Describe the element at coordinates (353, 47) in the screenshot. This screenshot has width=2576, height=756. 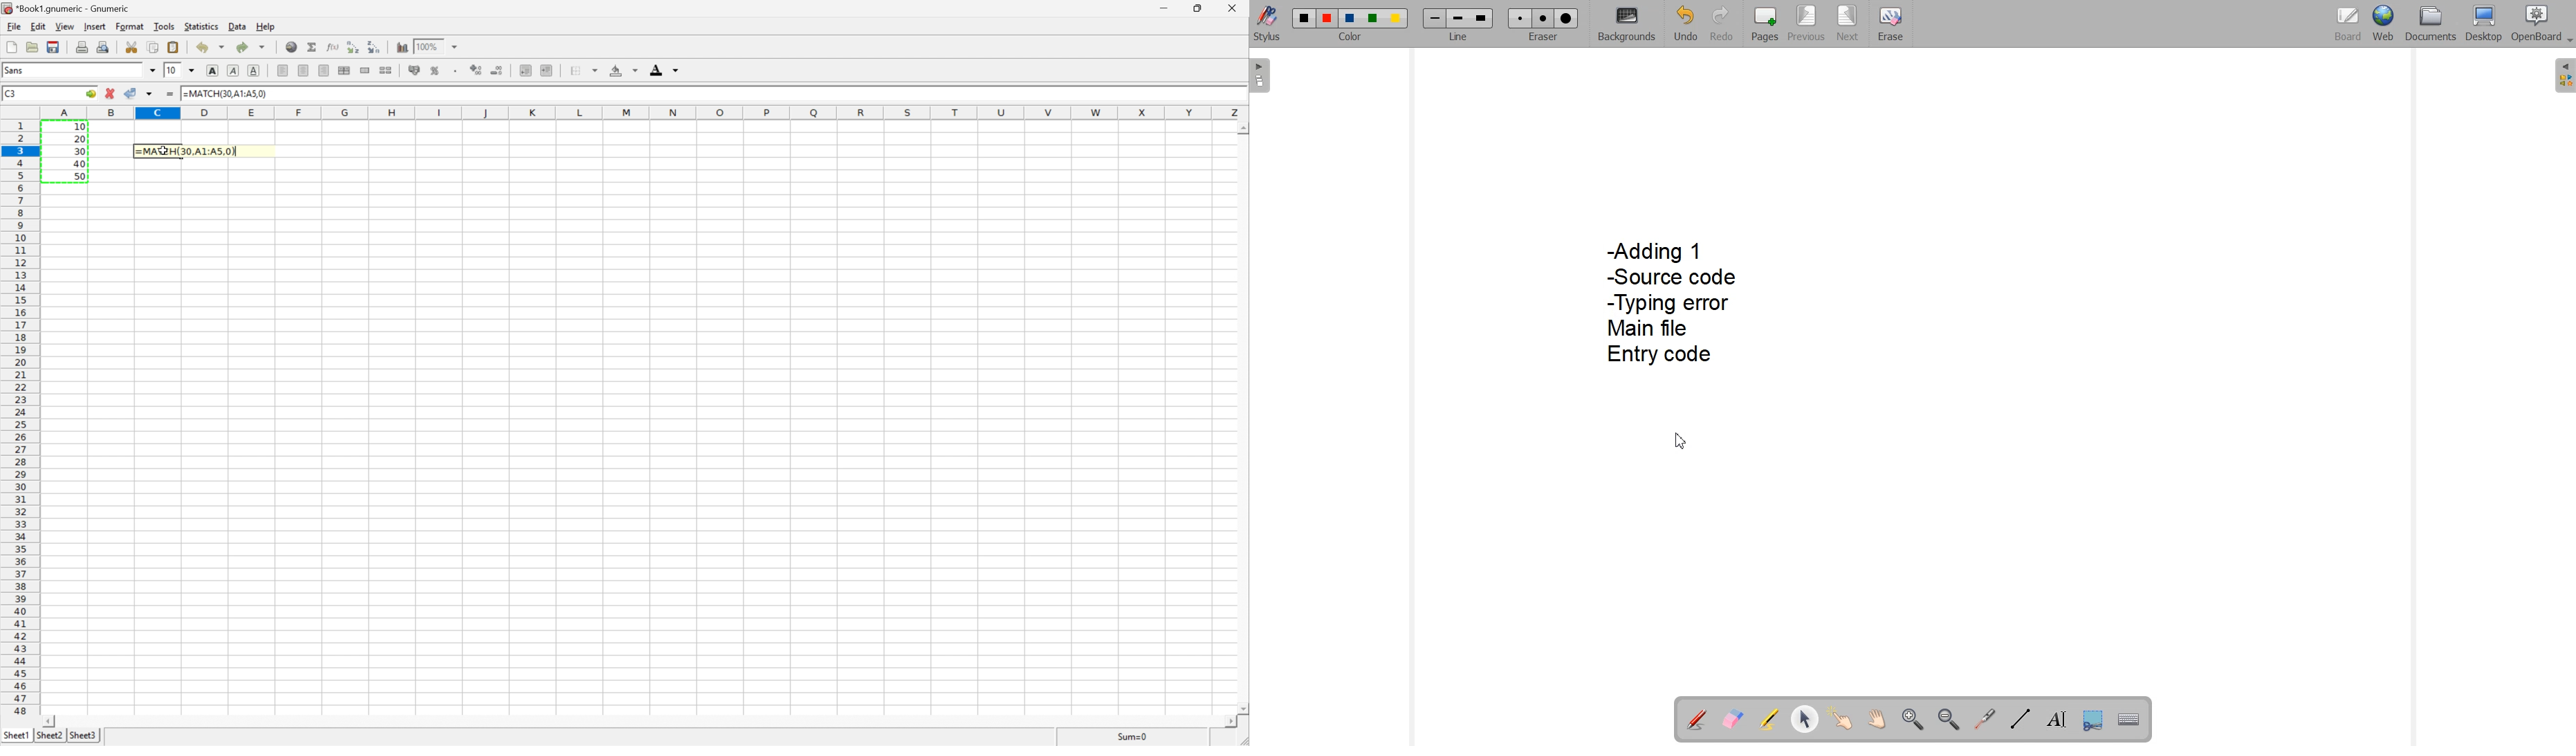
I see `Sort the selected region in ascending order based on the first column selected` at that location.